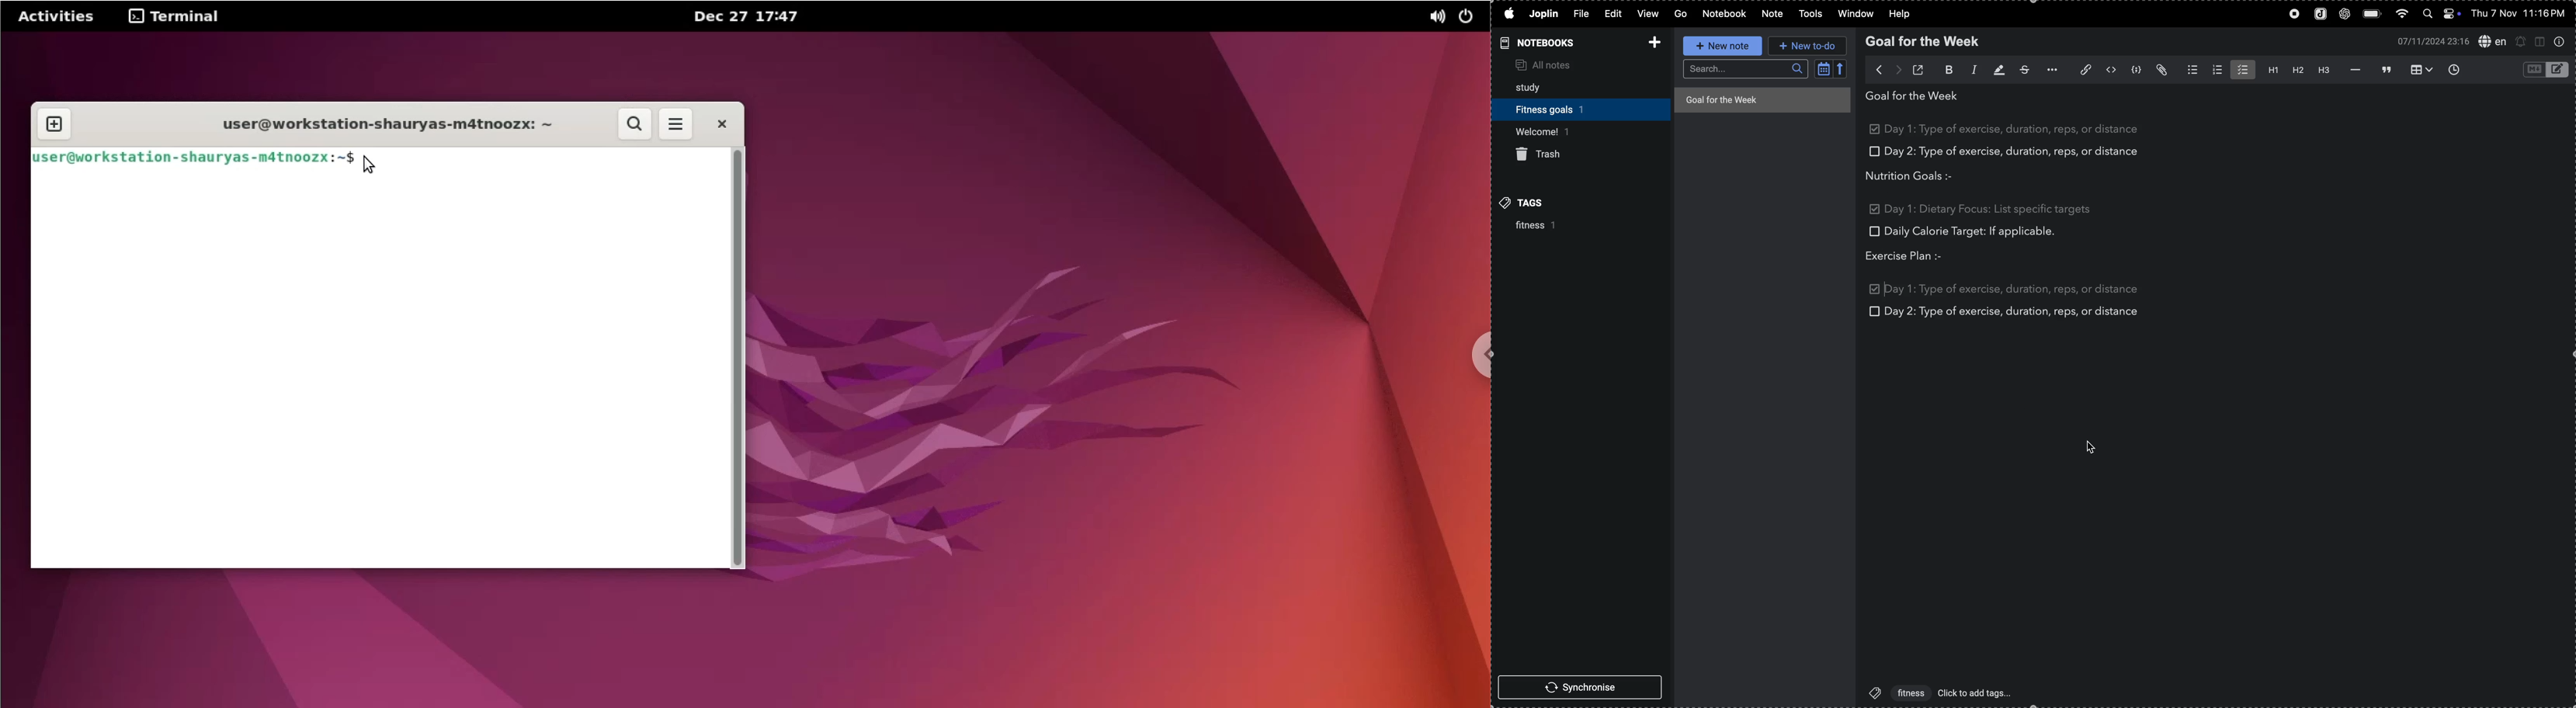  I want to click on  day 1: type of exercise, duration, reps, or distance, so click(2018, 129).